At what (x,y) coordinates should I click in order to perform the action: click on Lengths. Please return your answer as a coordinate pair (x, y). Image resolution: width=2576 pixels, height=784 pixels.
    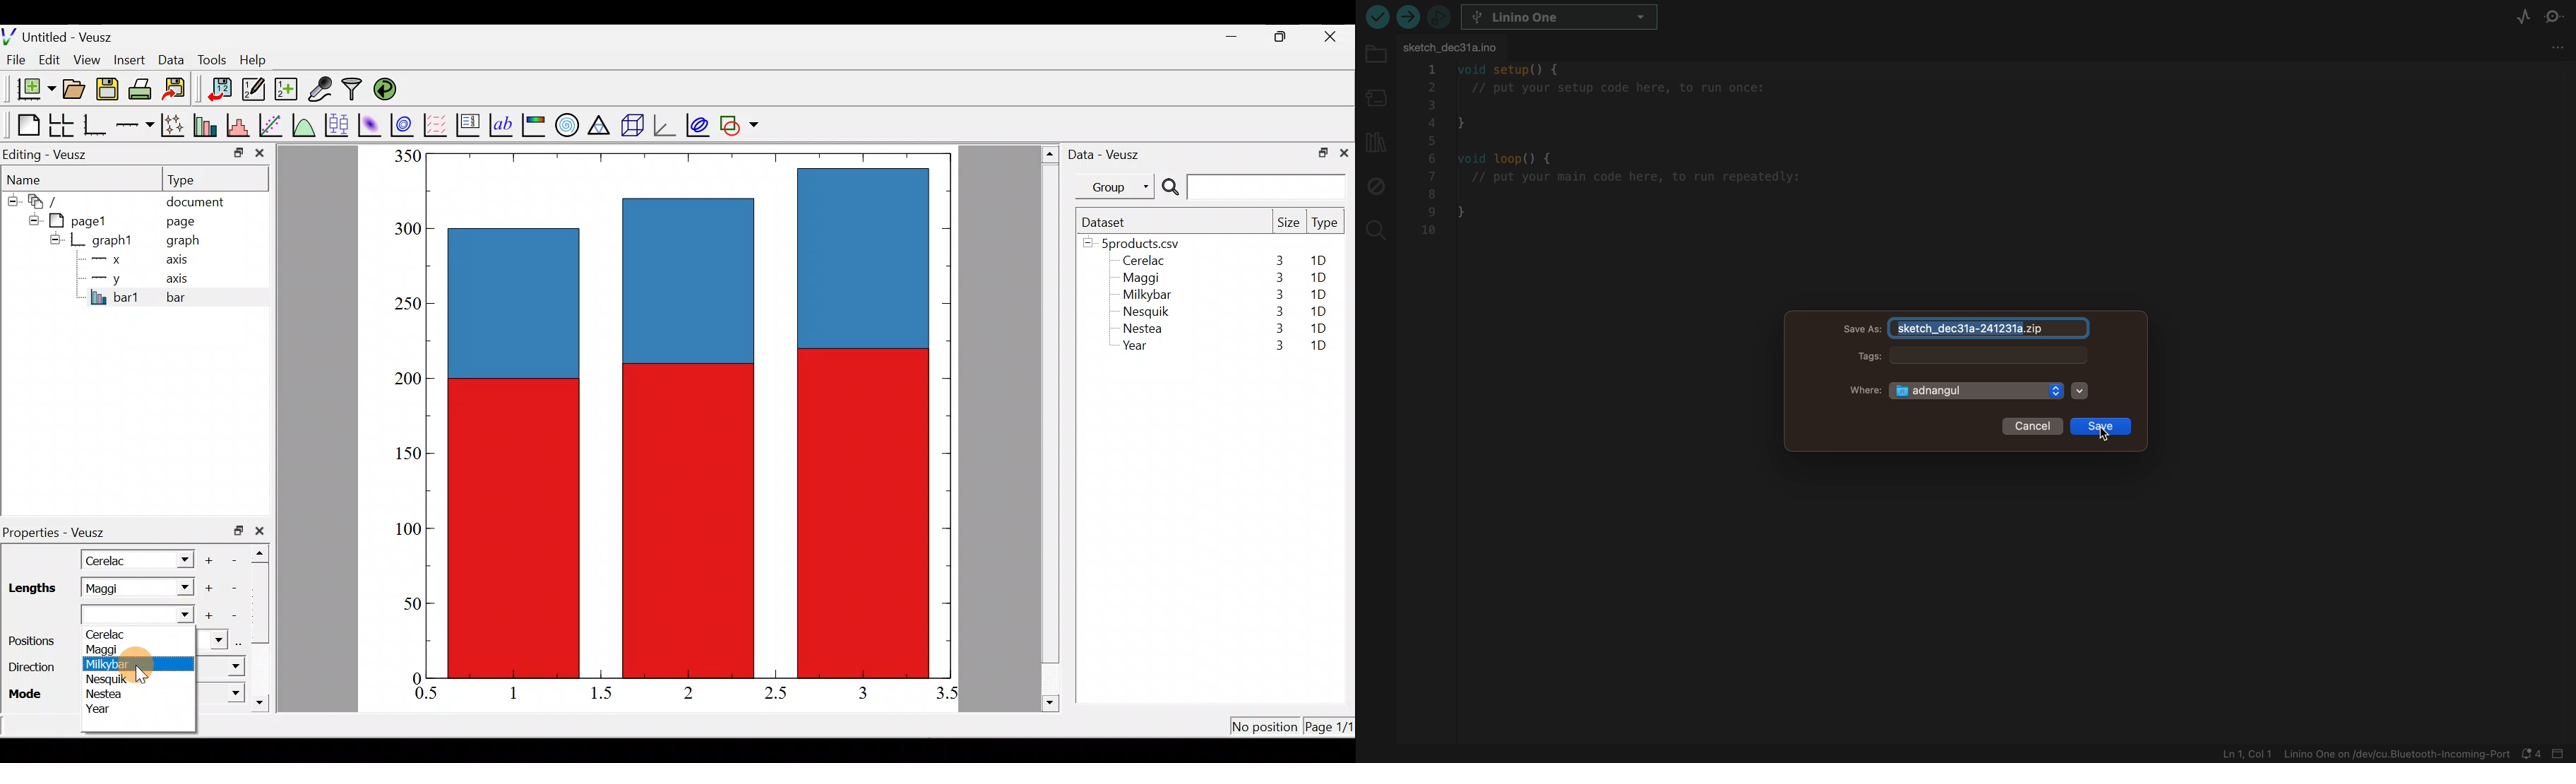
    Looking at the image, I should click on (31, 588).